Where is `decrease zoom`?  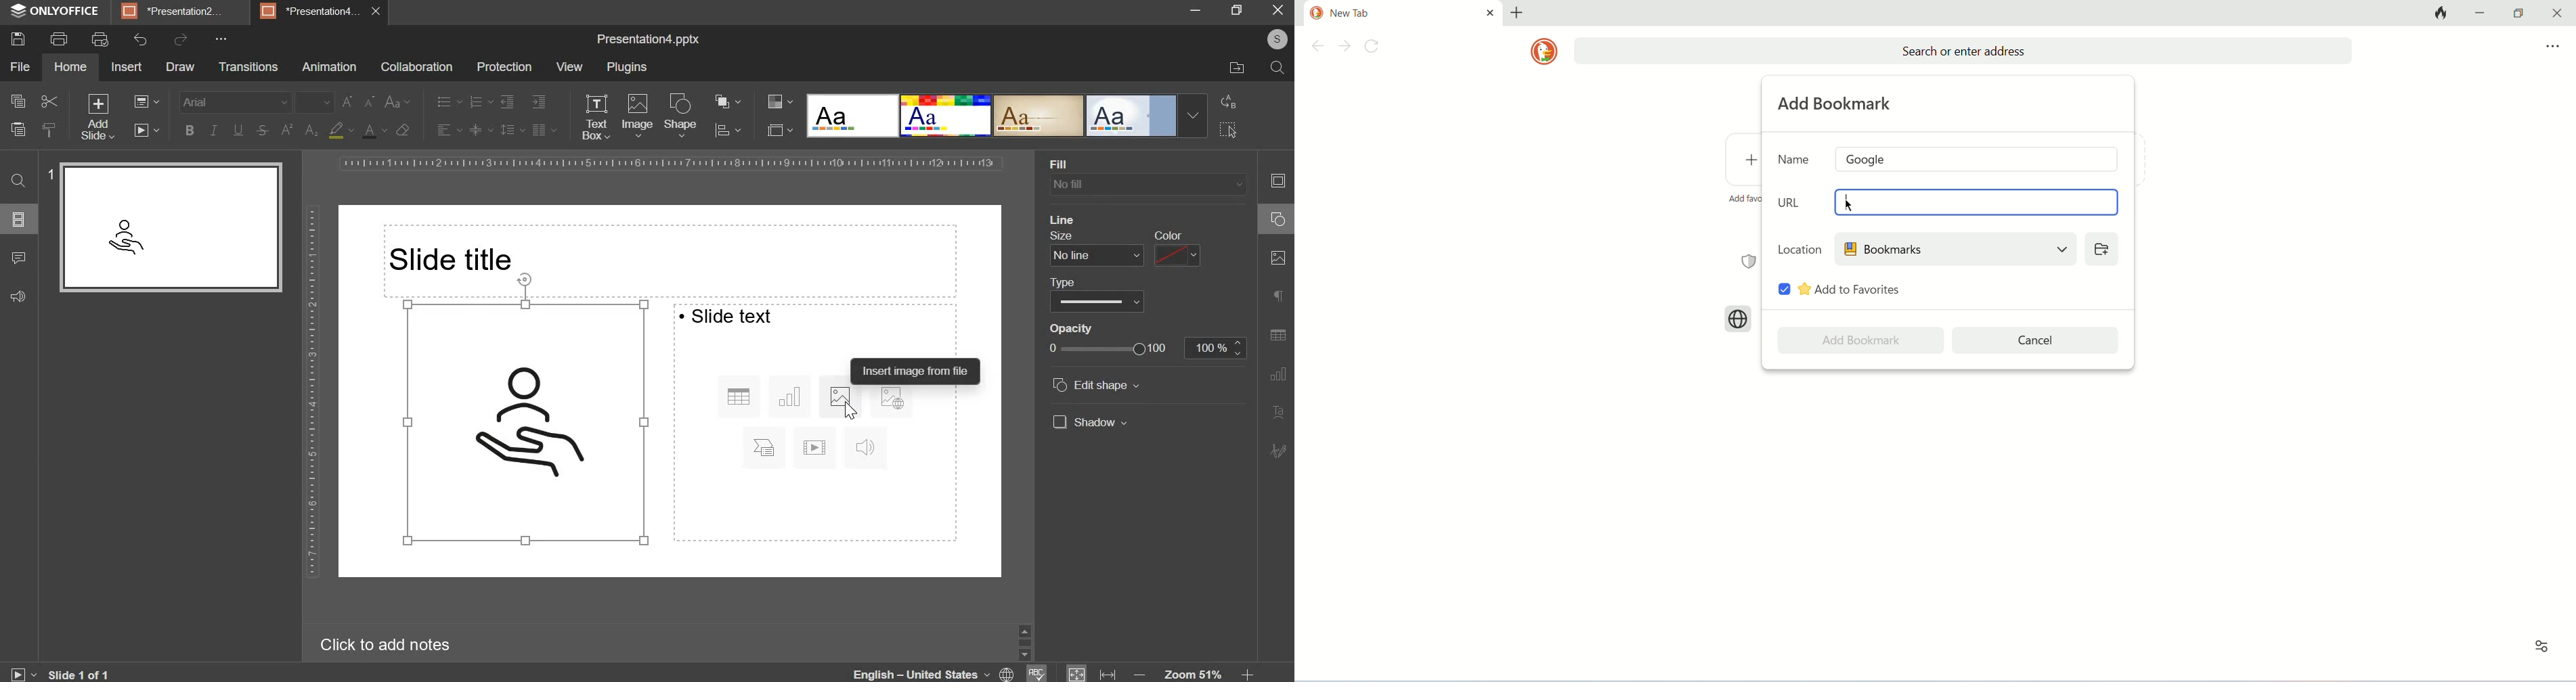 decrease zoom is located at coordinates (1142, 674).